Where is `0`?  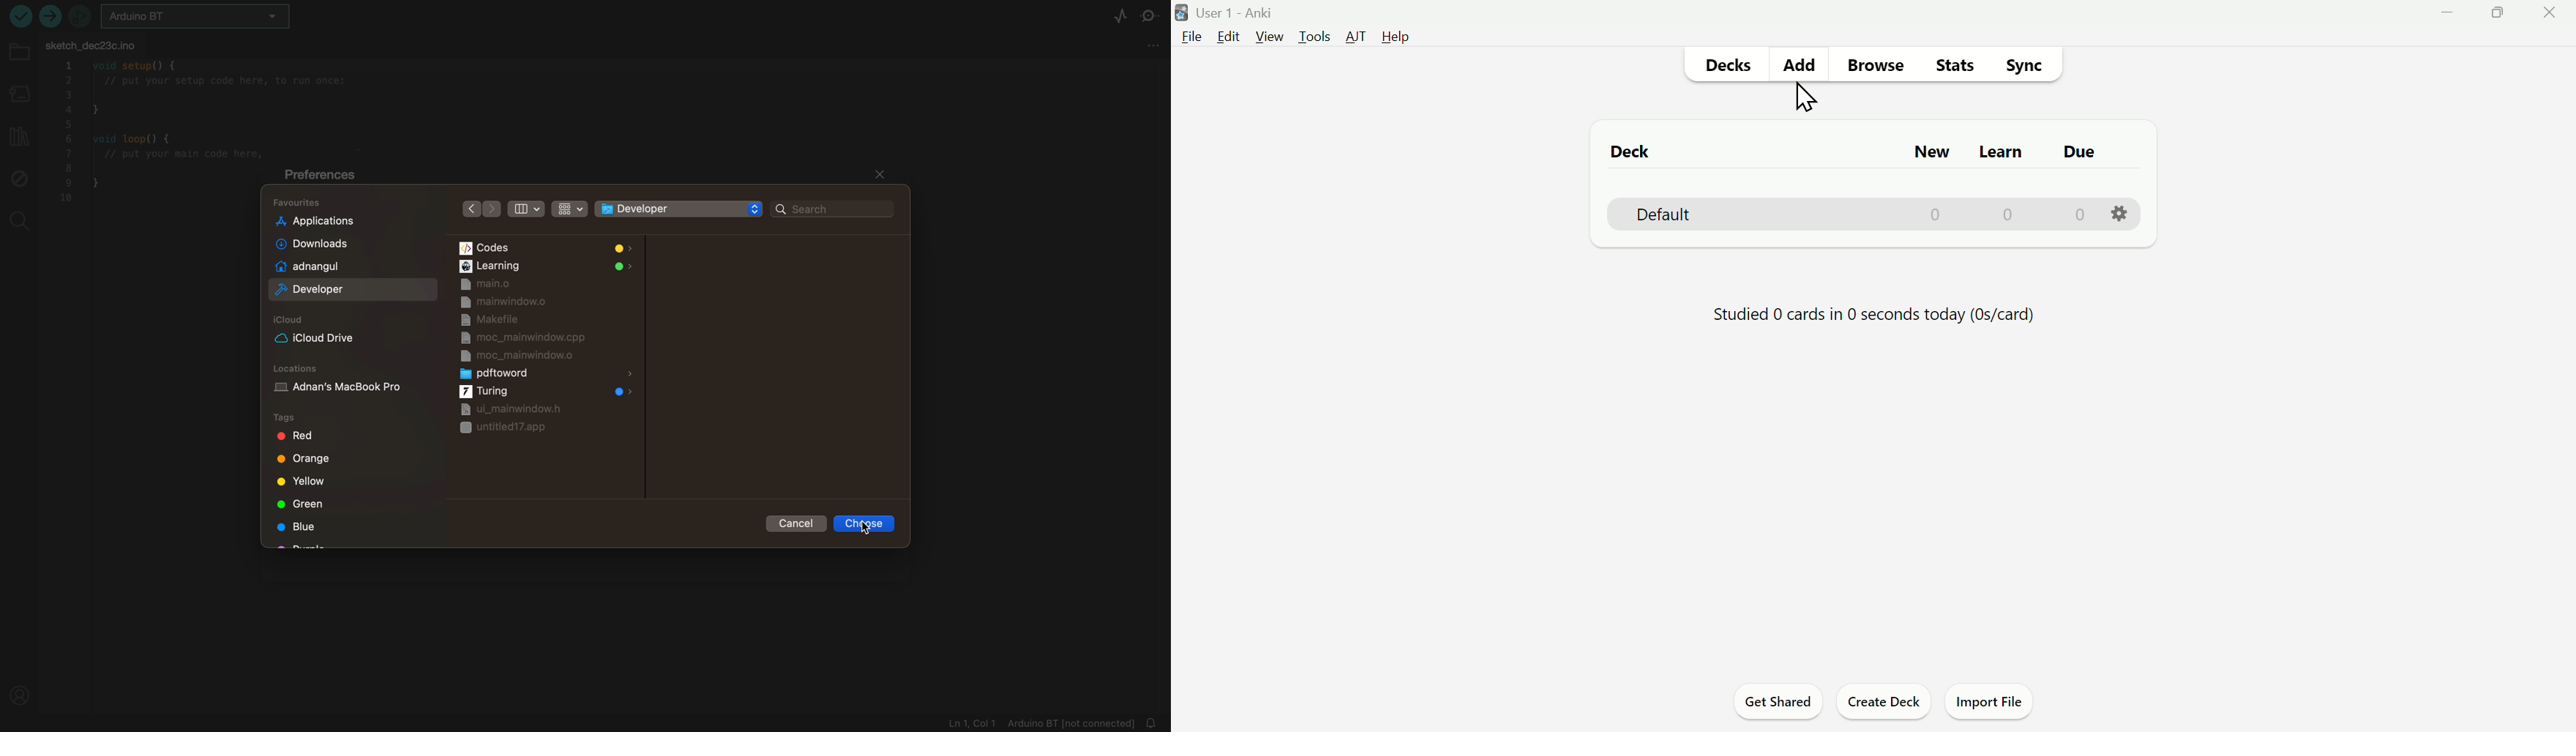 0 is located at coordinates (2078, 214).